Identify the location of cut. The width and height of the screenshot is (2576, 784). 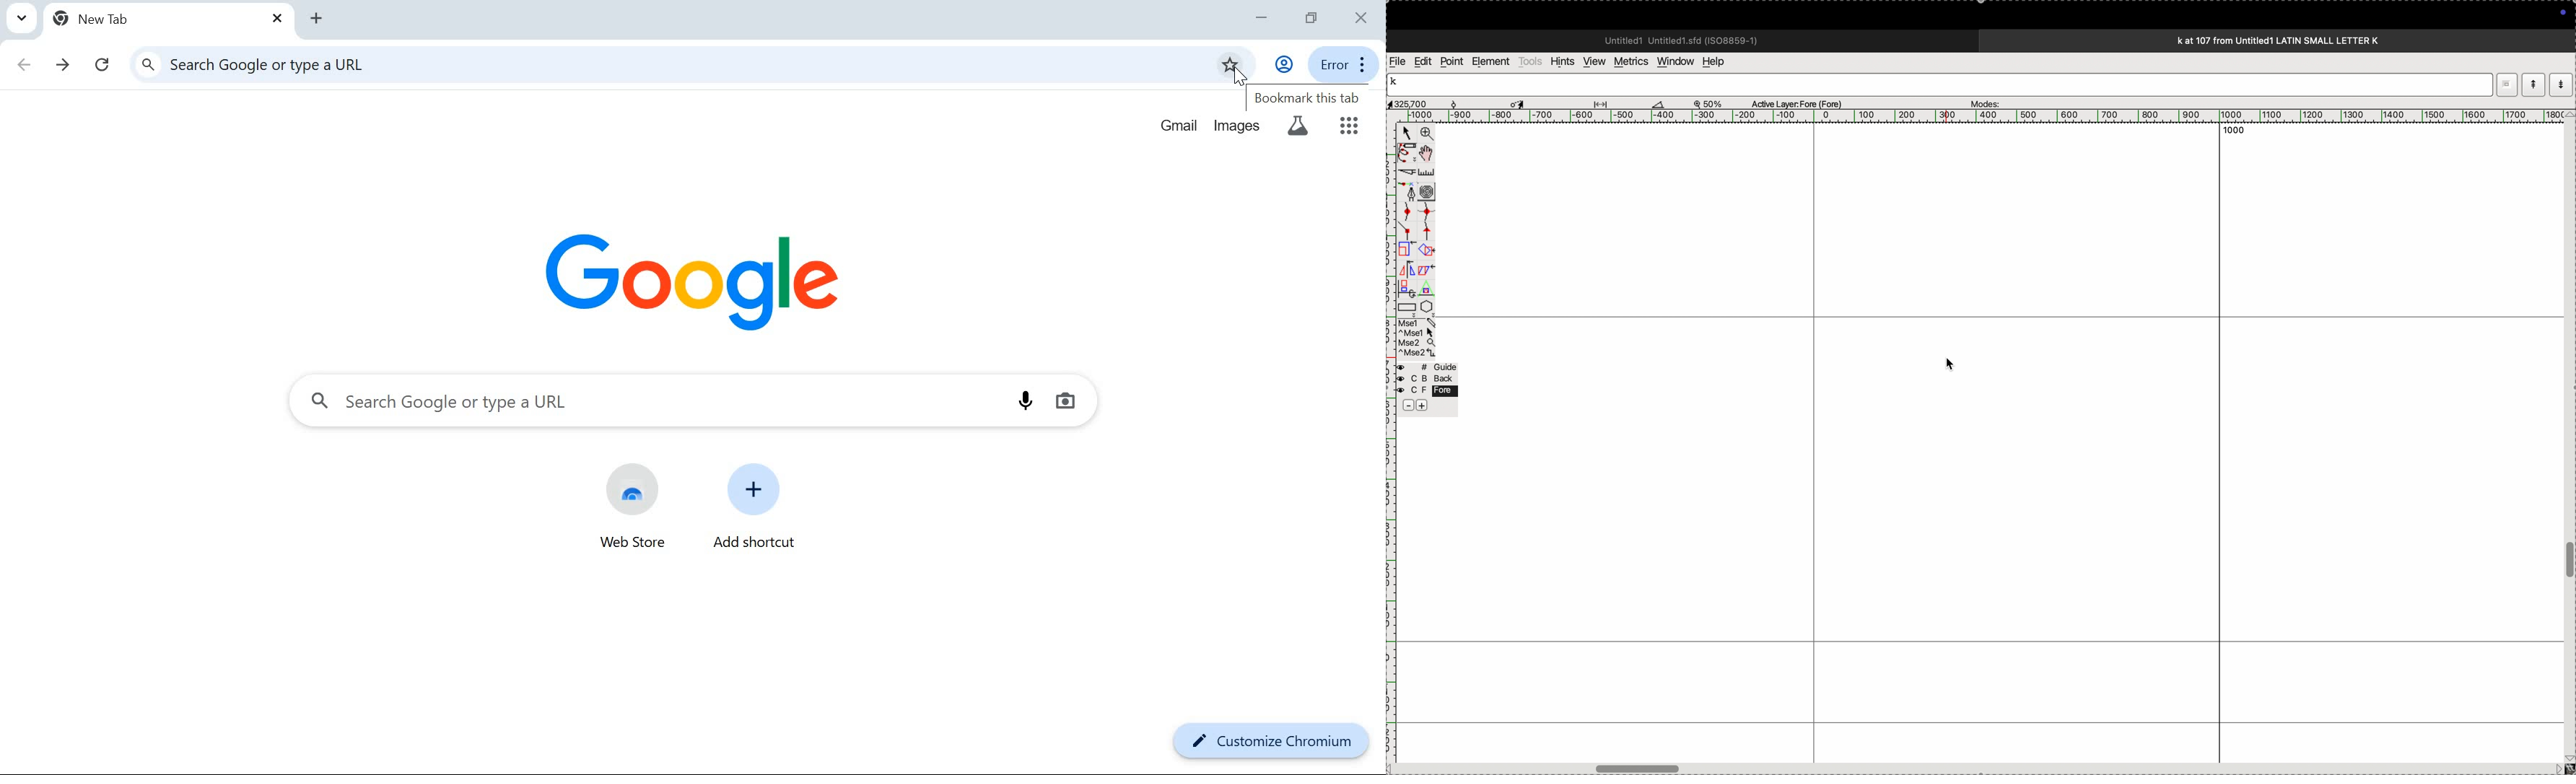
(1659, 103).